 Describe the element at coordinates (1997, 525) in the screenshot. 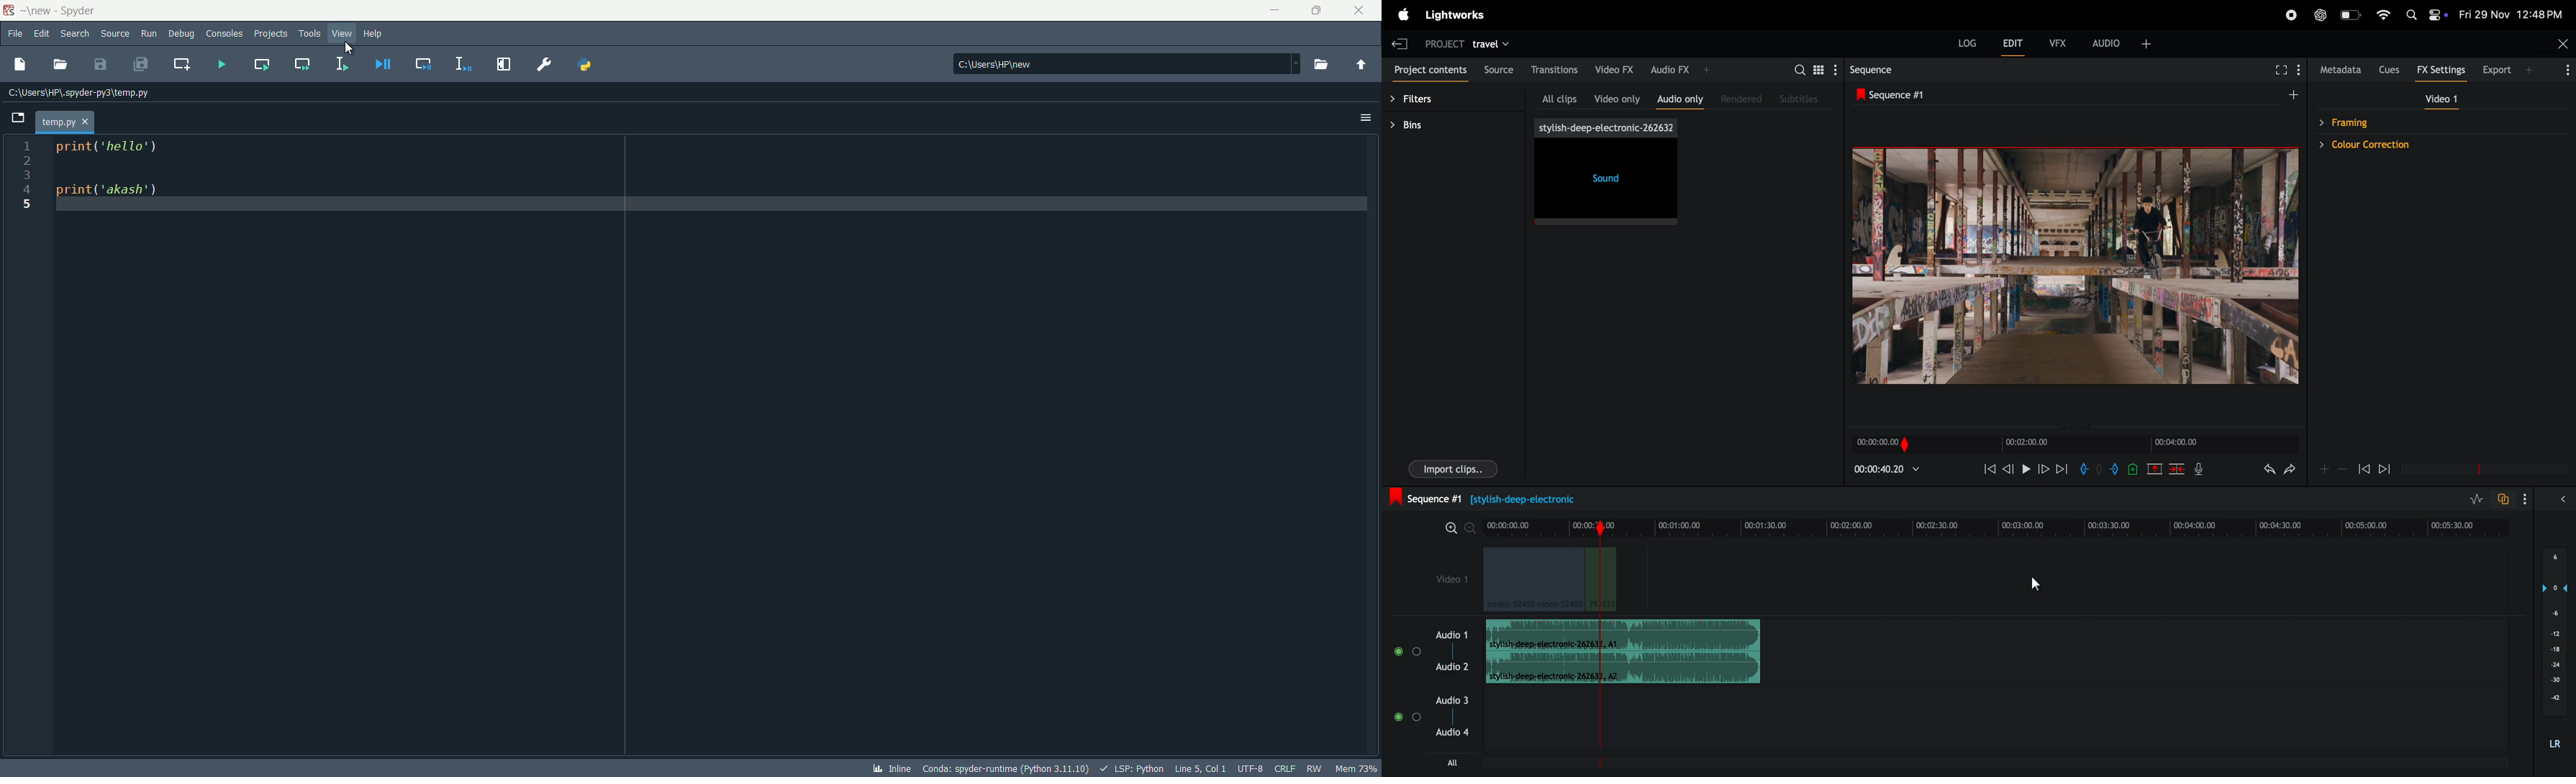

I see `time frame` at that location.